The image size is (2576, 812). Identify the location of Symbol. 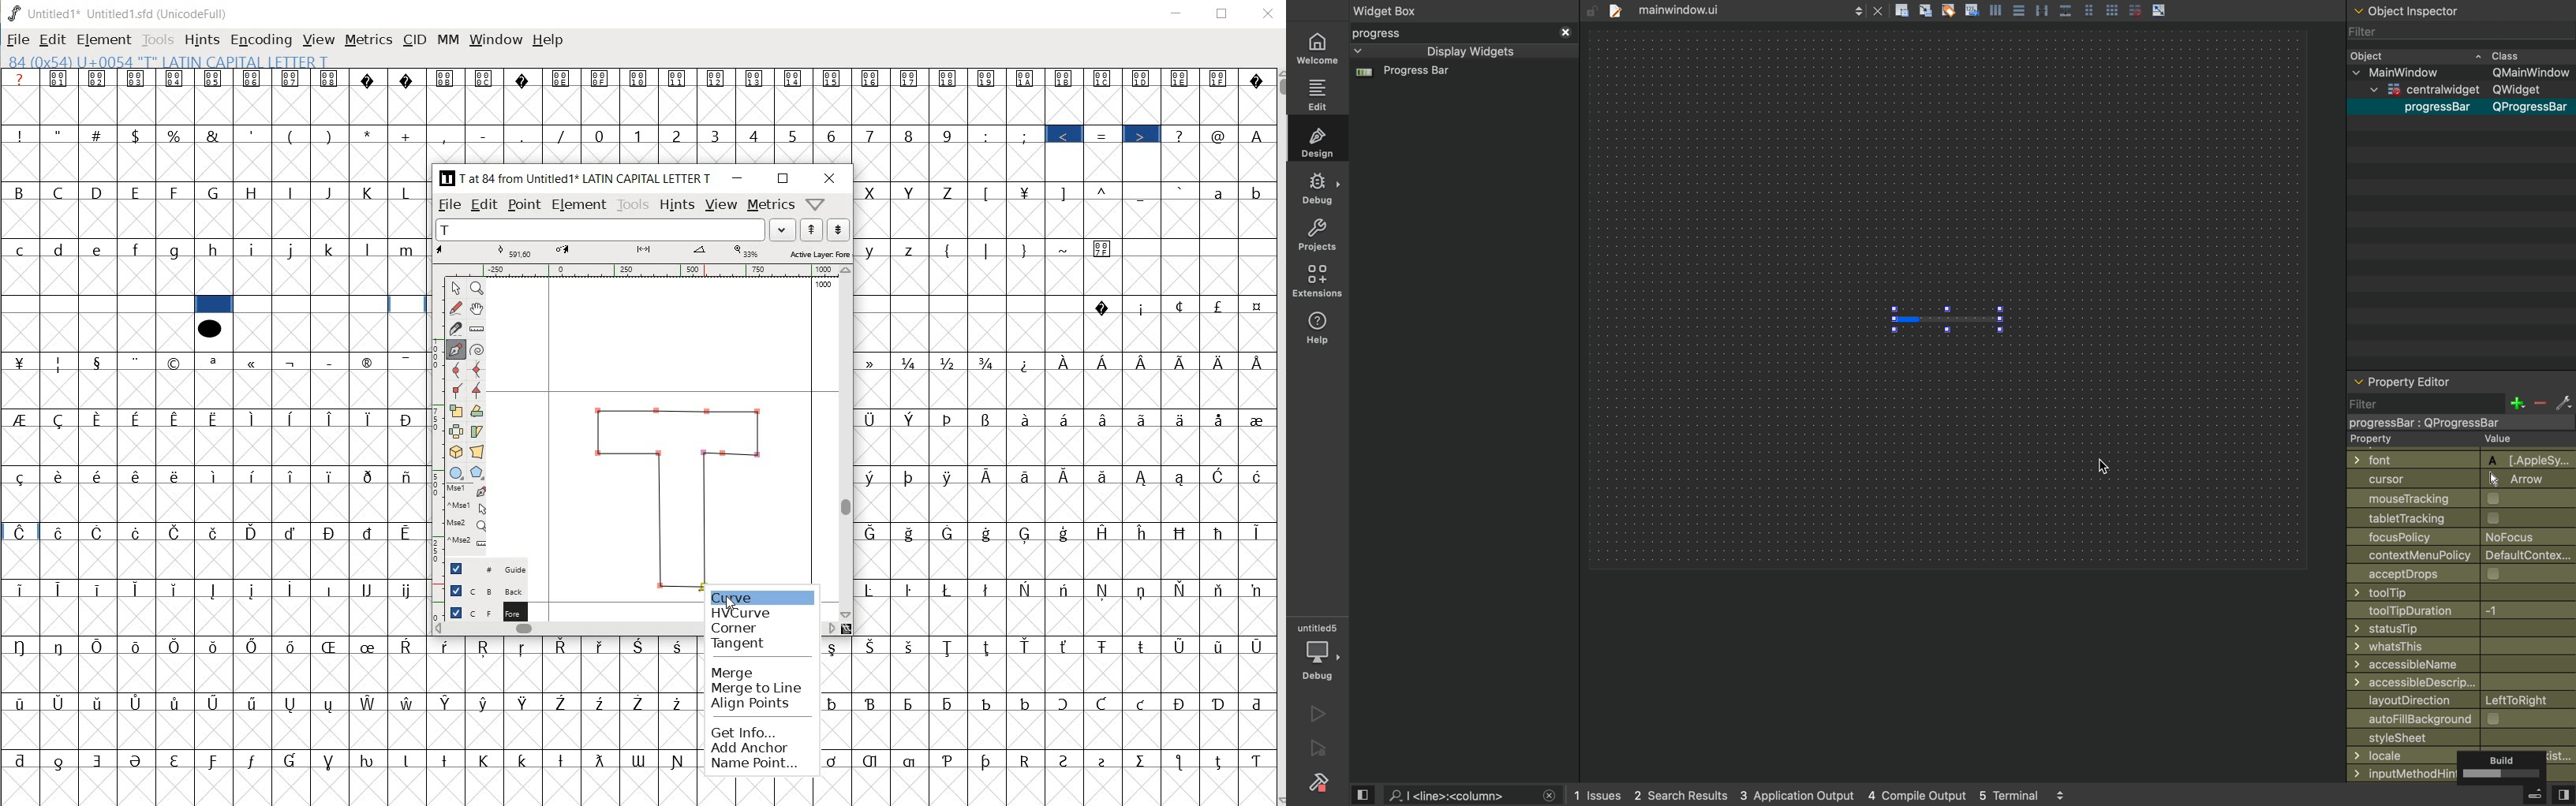
(1107, 759).